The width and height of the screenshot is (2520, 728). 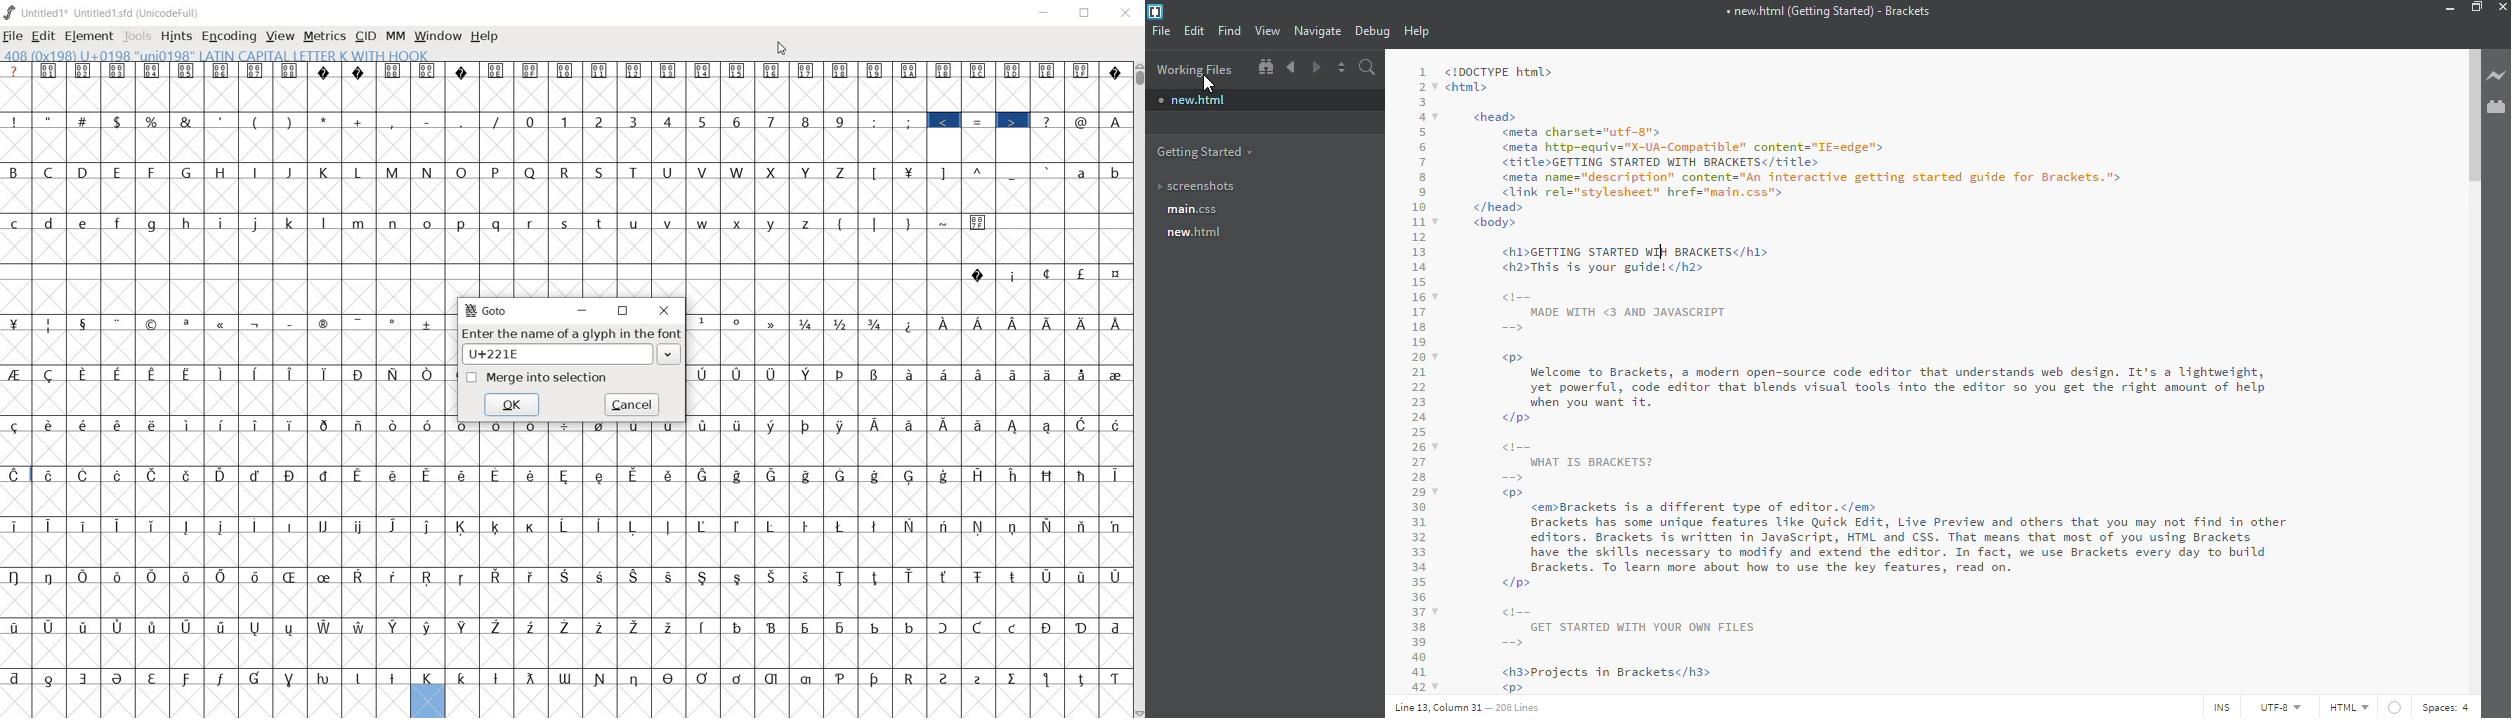 What do you see at coordinates (485, 36) in the screenshot?
I see `help` at bounding box center [485, 36].